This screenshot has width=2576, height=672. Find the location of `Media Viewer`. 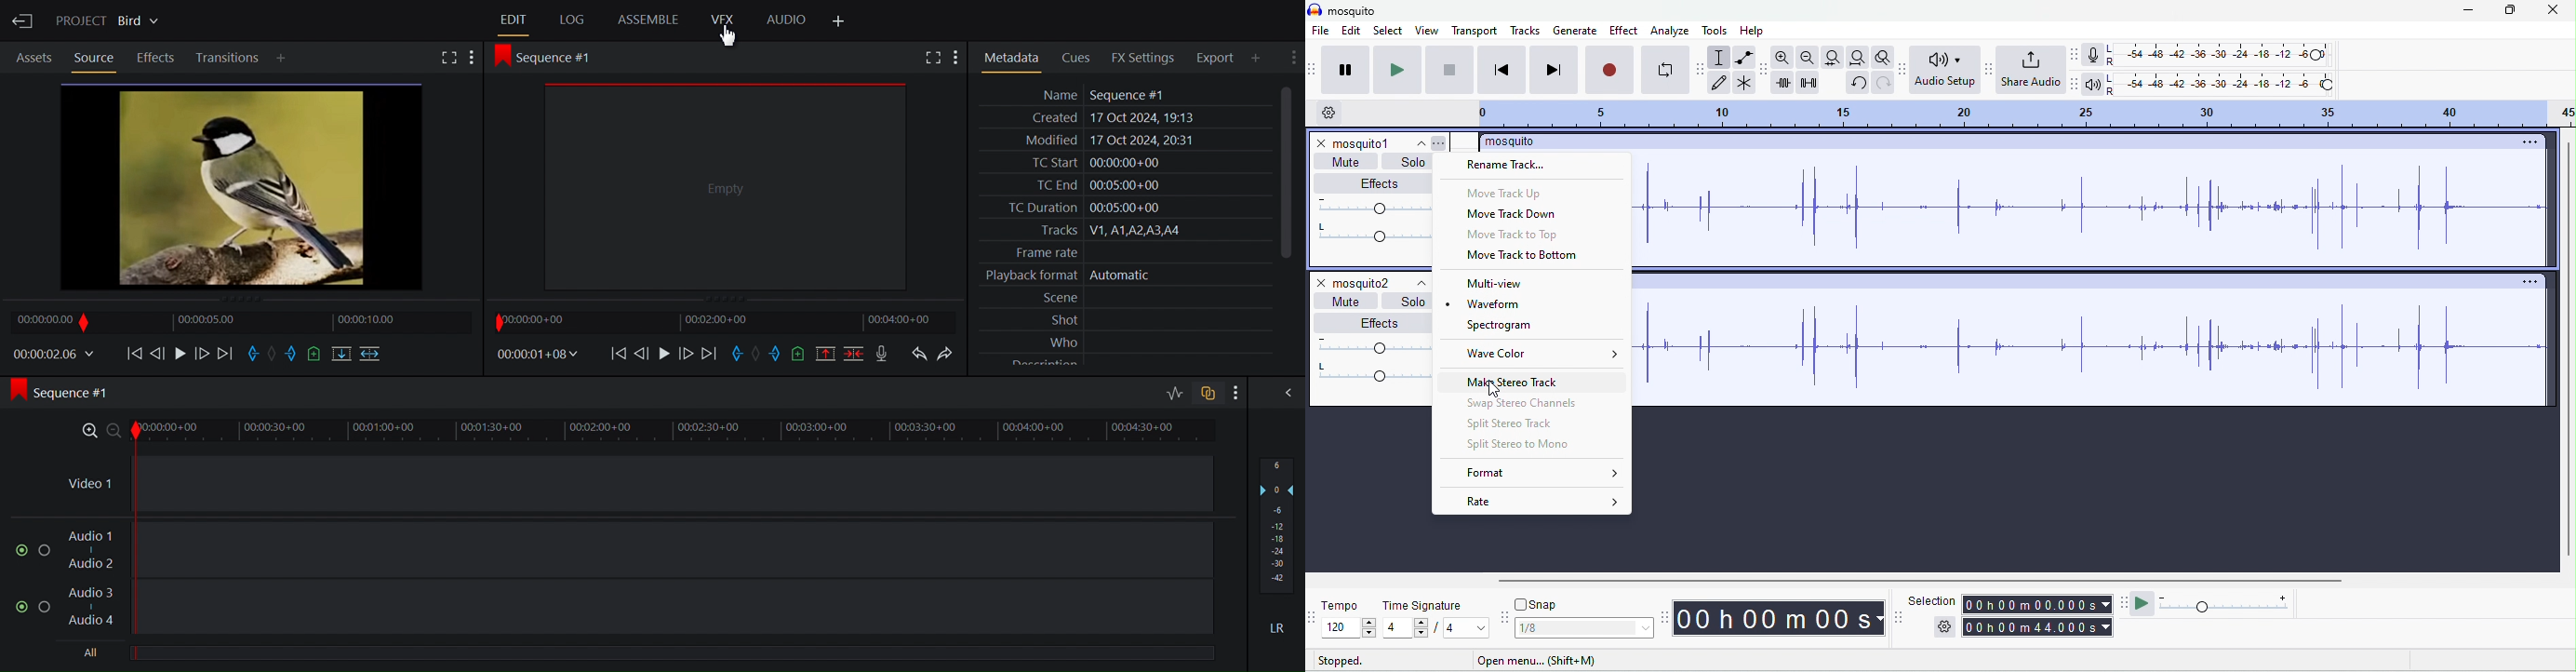

Media Viewer is located at coordinates (723, 186).